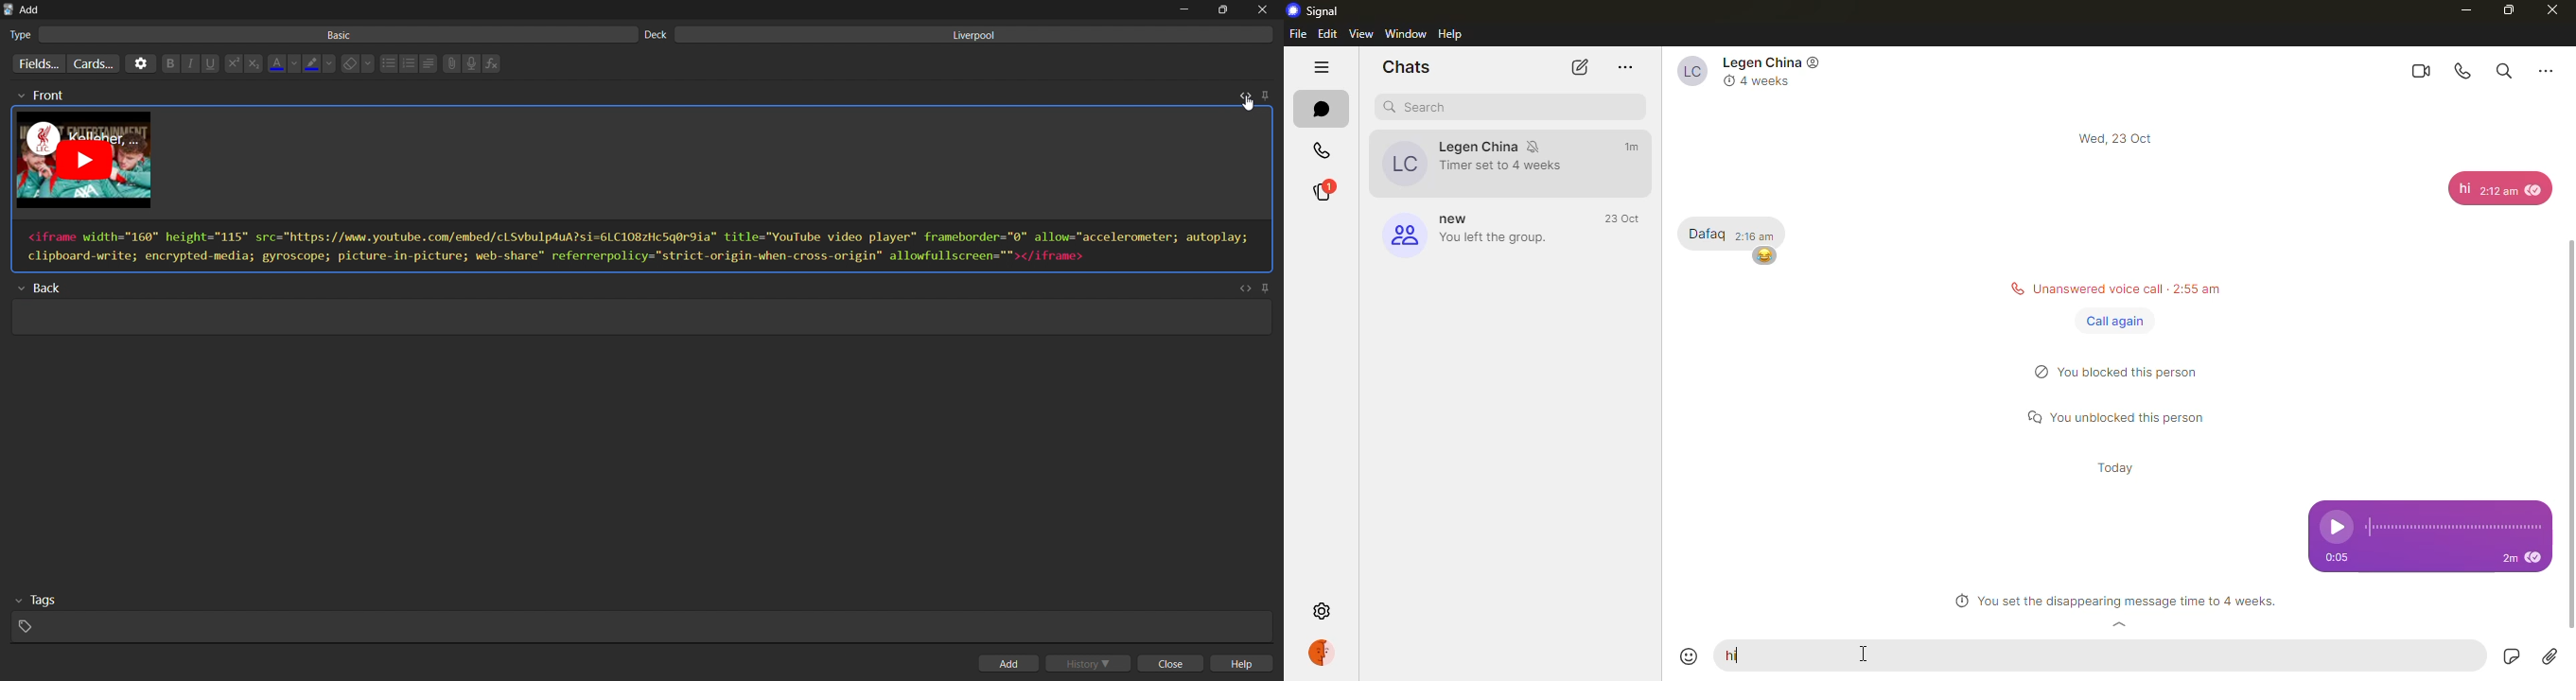 This screenshot has width=2576, height=700. Describe the element at coordinates (2509, 657) in the screenshot. I see `record` at that location.